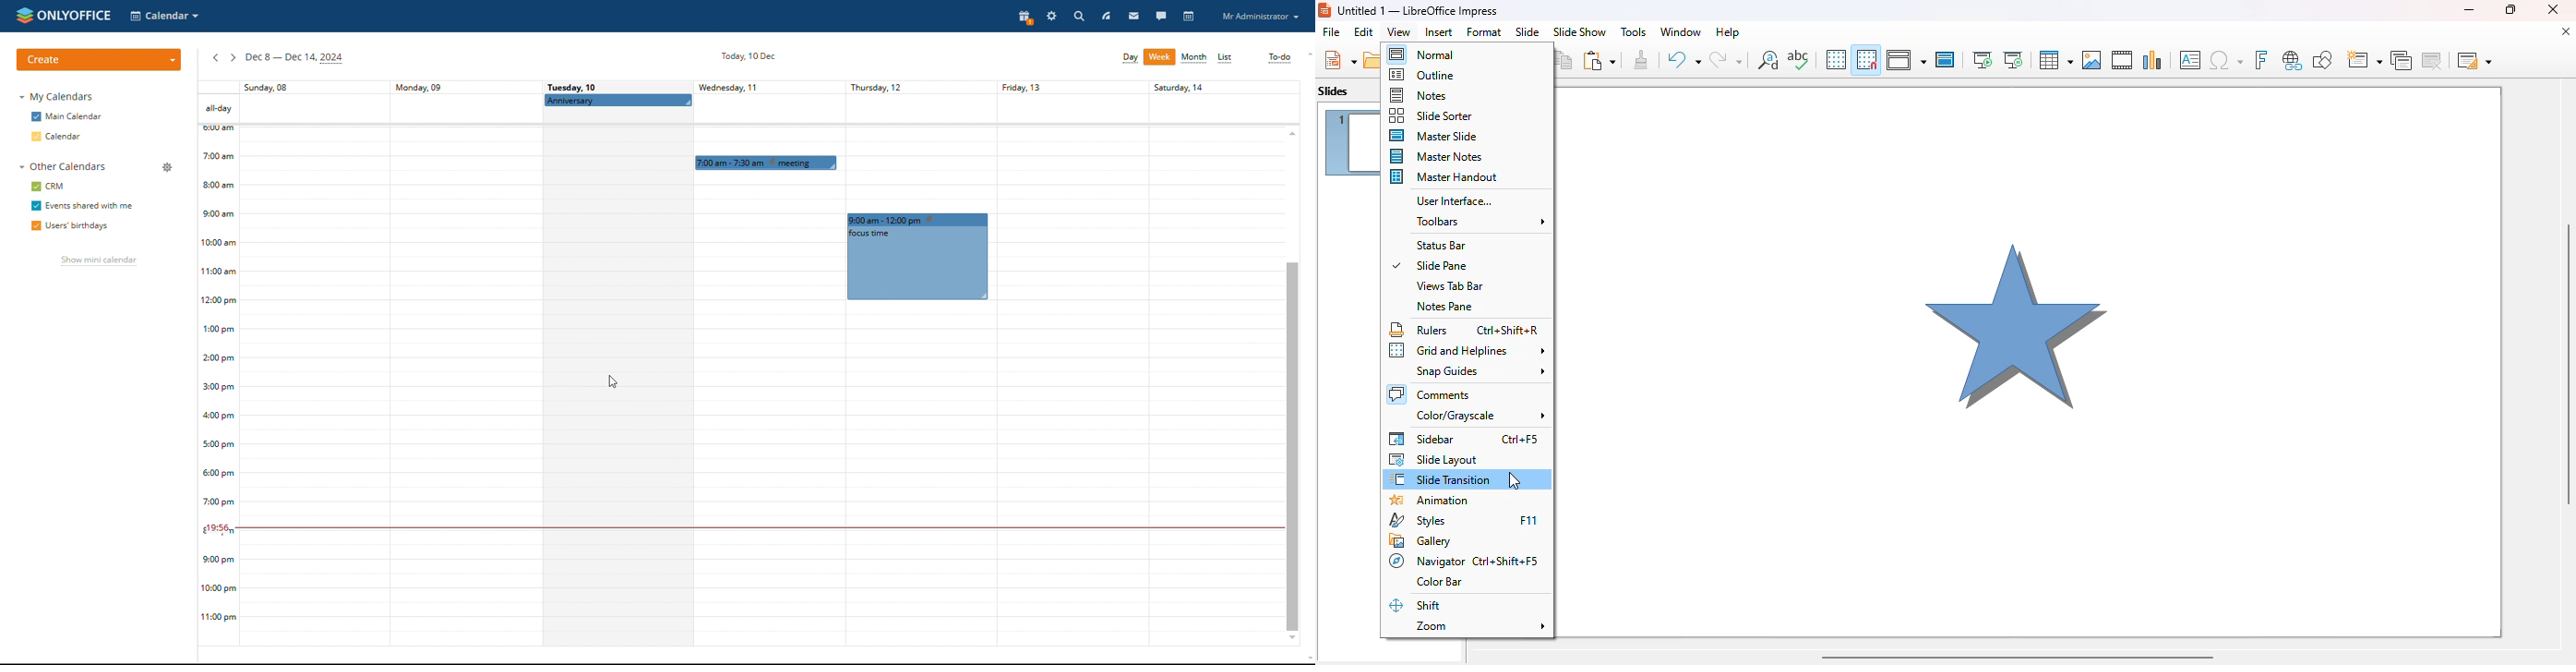  I want to click on master notes, so click(1436, 156).